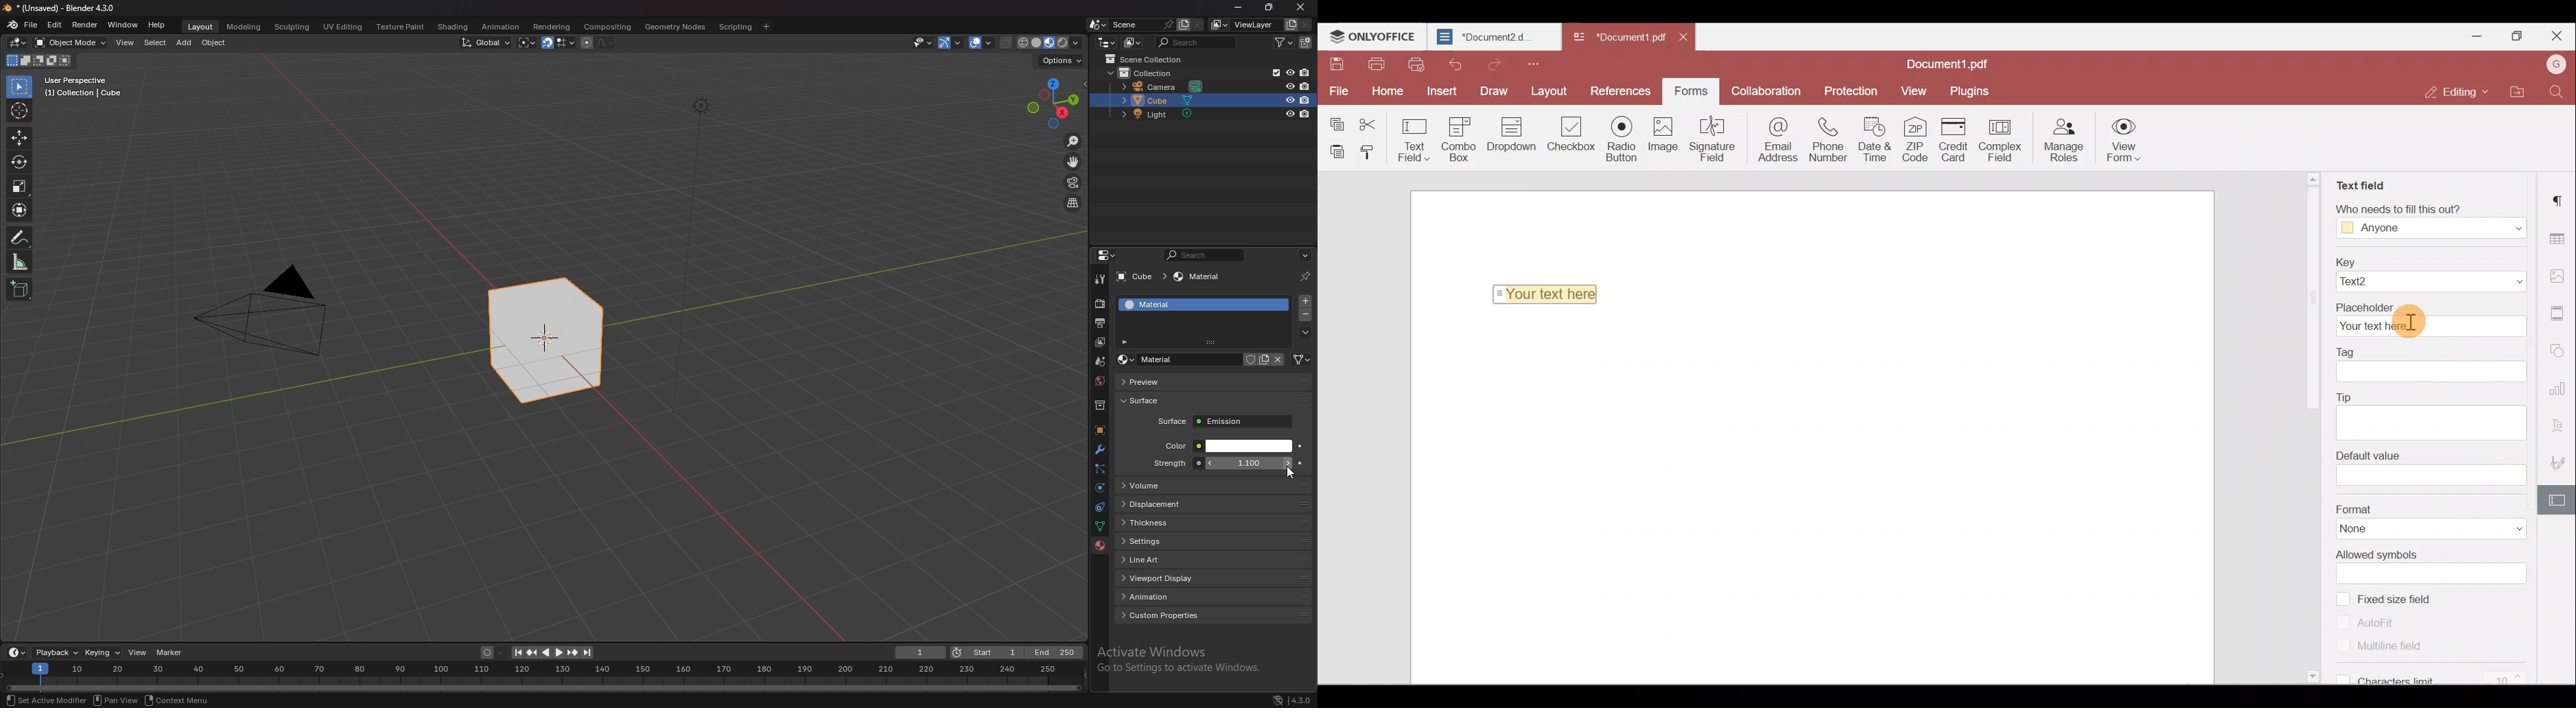  Describe the element at coordinates (126, 43) in the screenshot. I see `view` at that location.